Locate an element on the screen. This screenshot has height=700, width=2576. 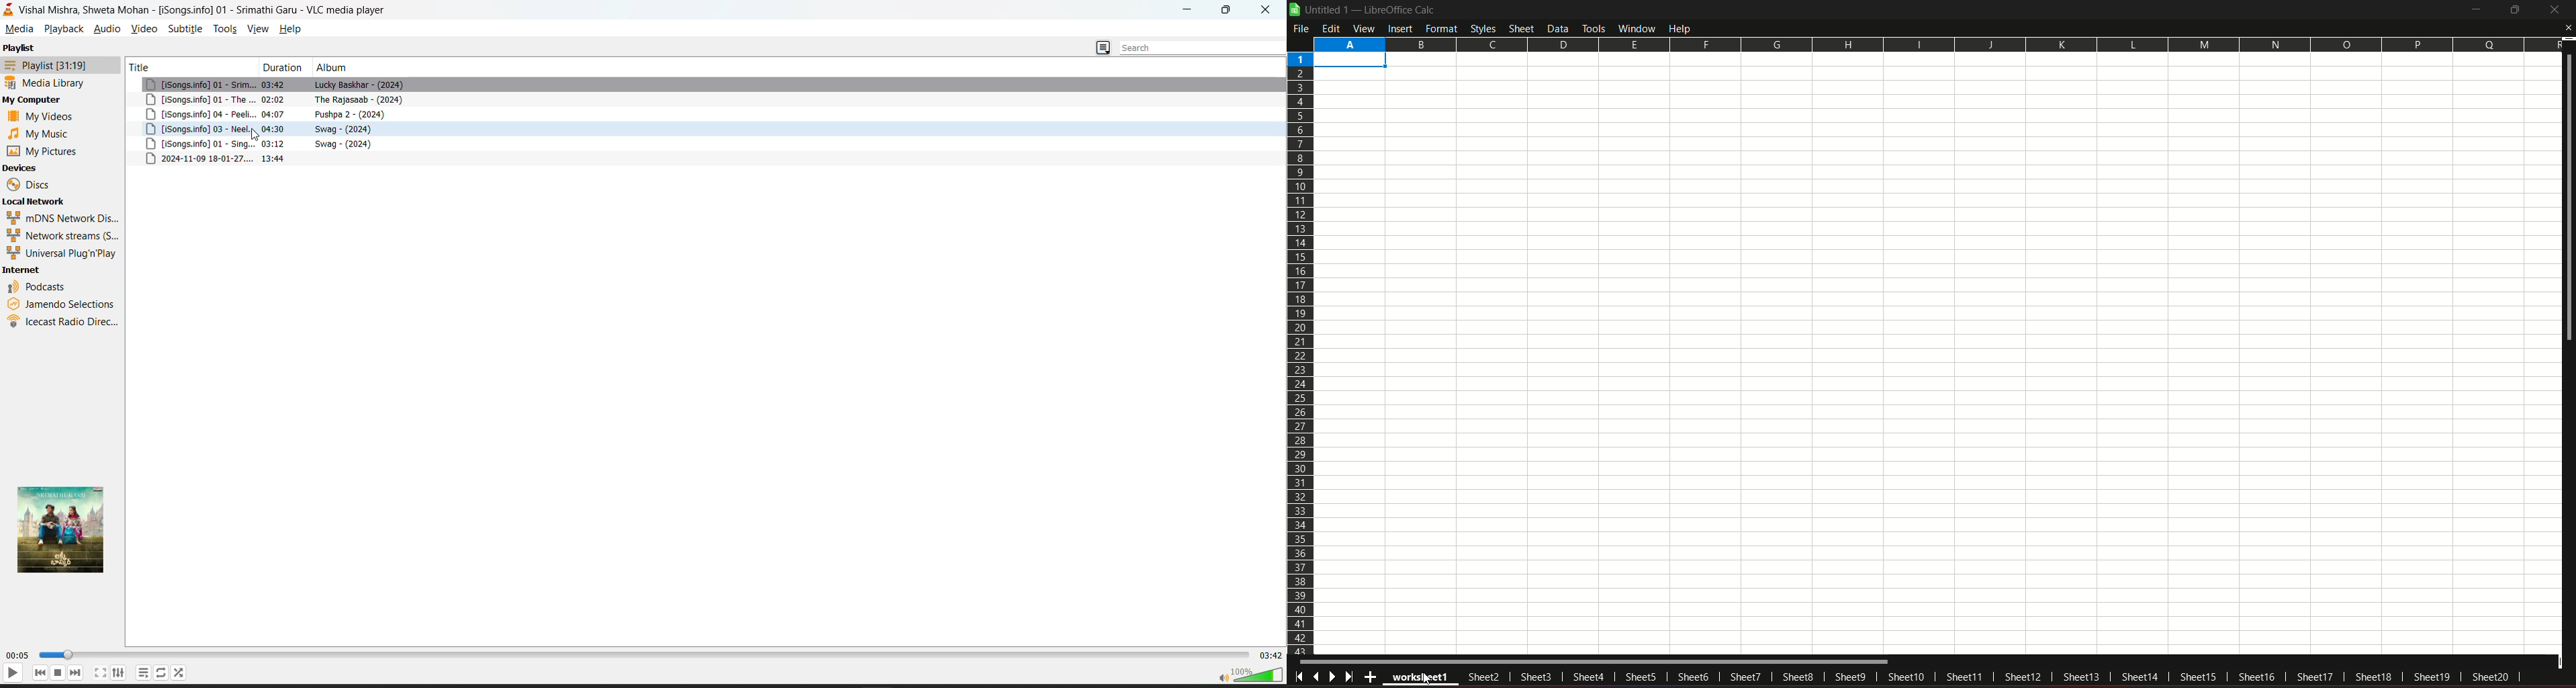
sheet2 is located at coordinates (1481, 679).